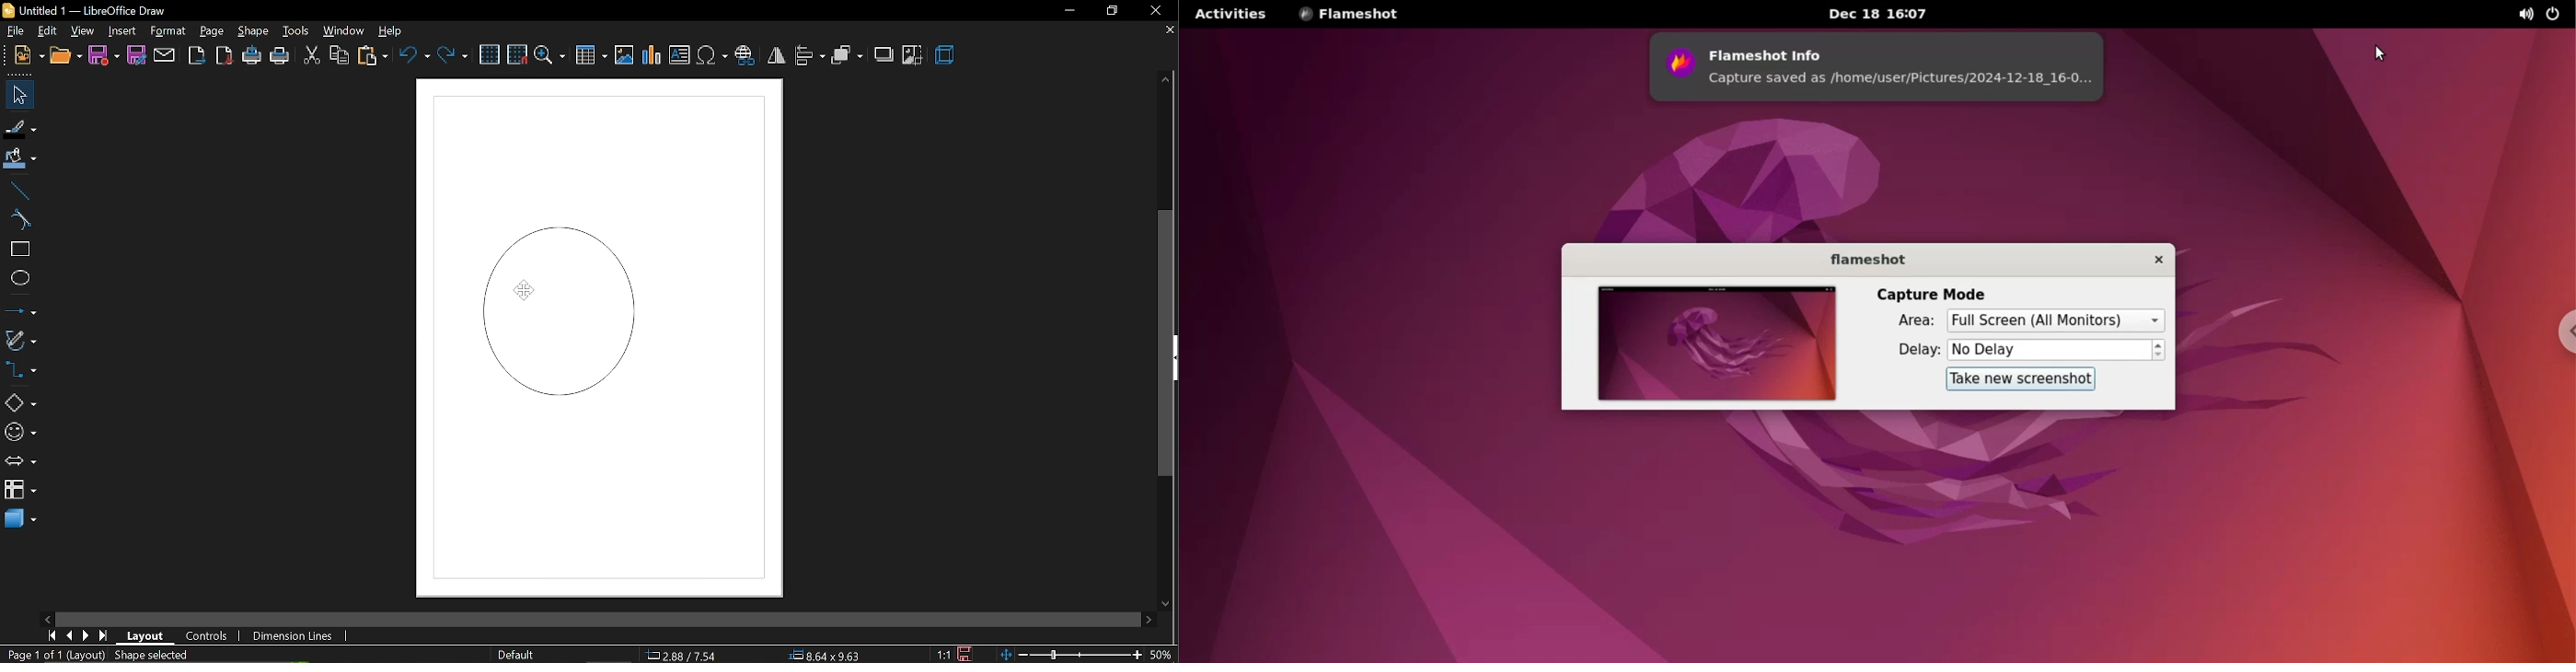 The width and height of the screenshot is (2576, 672). What do you see at coordinates (194, 55) in the screenshot?
I see `export` at bounding box center [194, 55].